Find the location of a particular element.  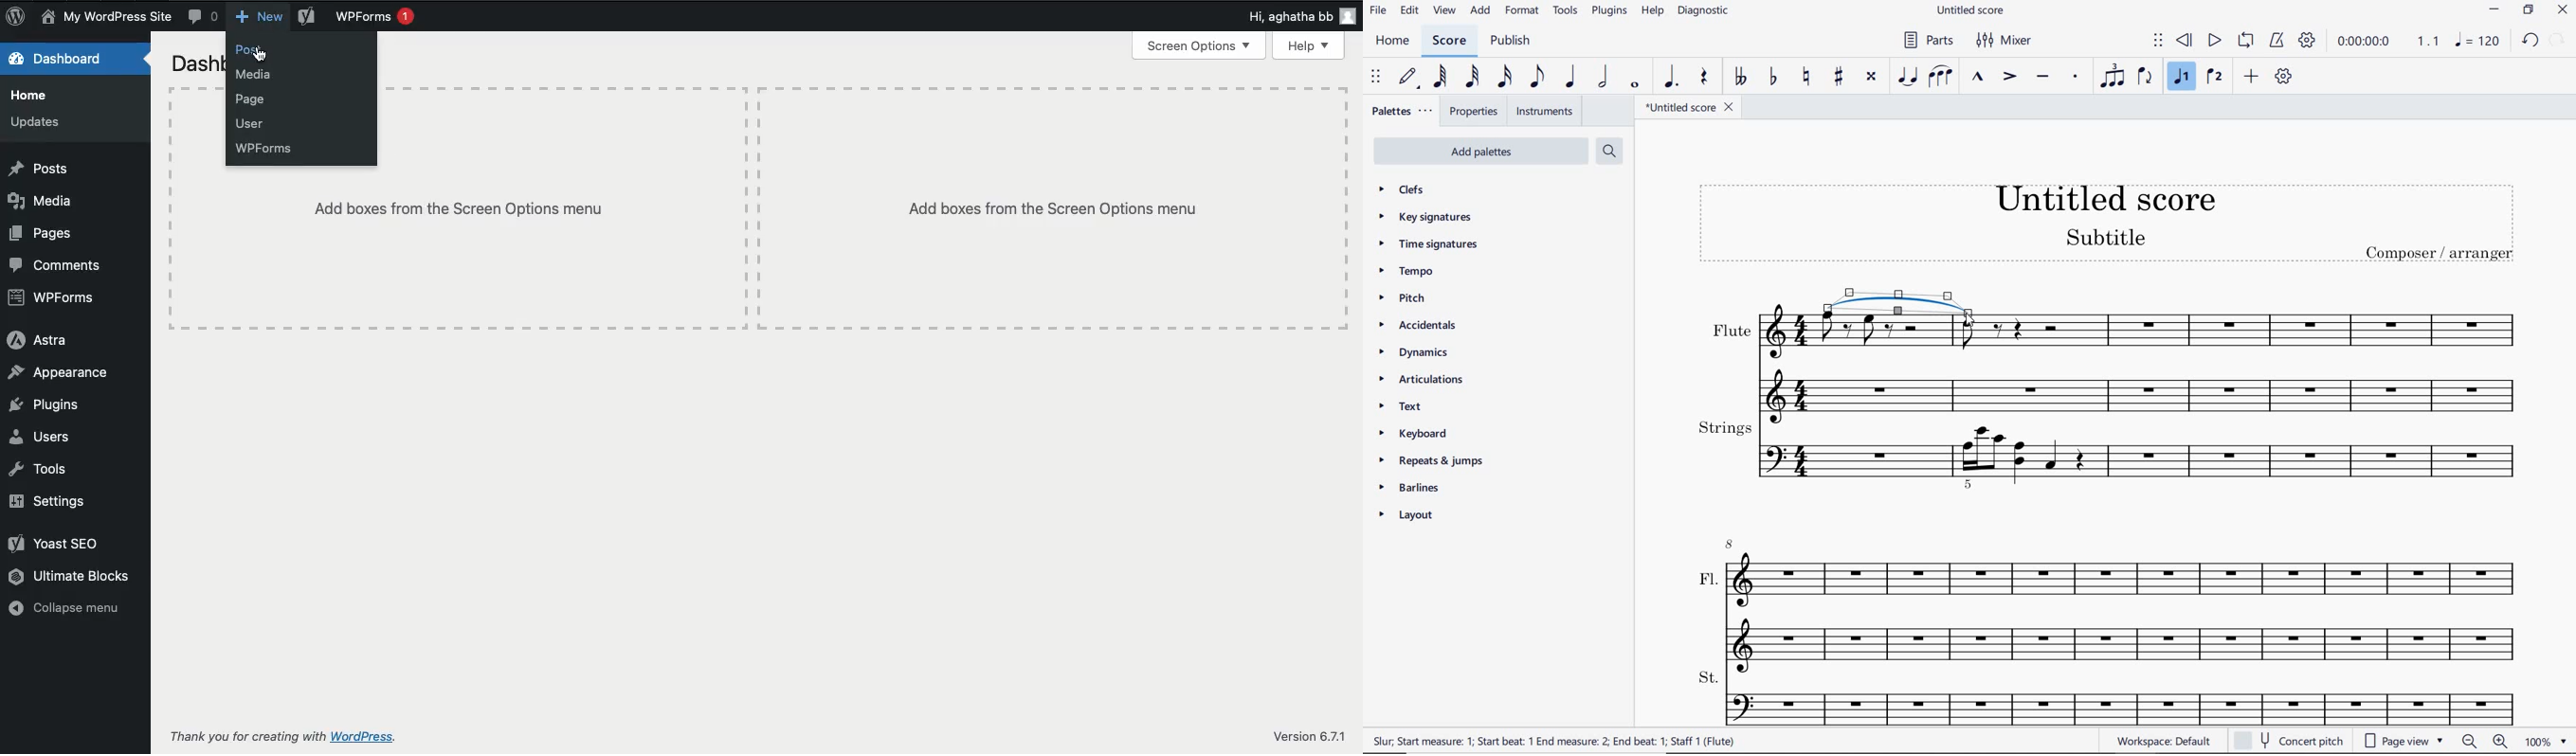

ACCENT is located at coordinates (2007, 78).